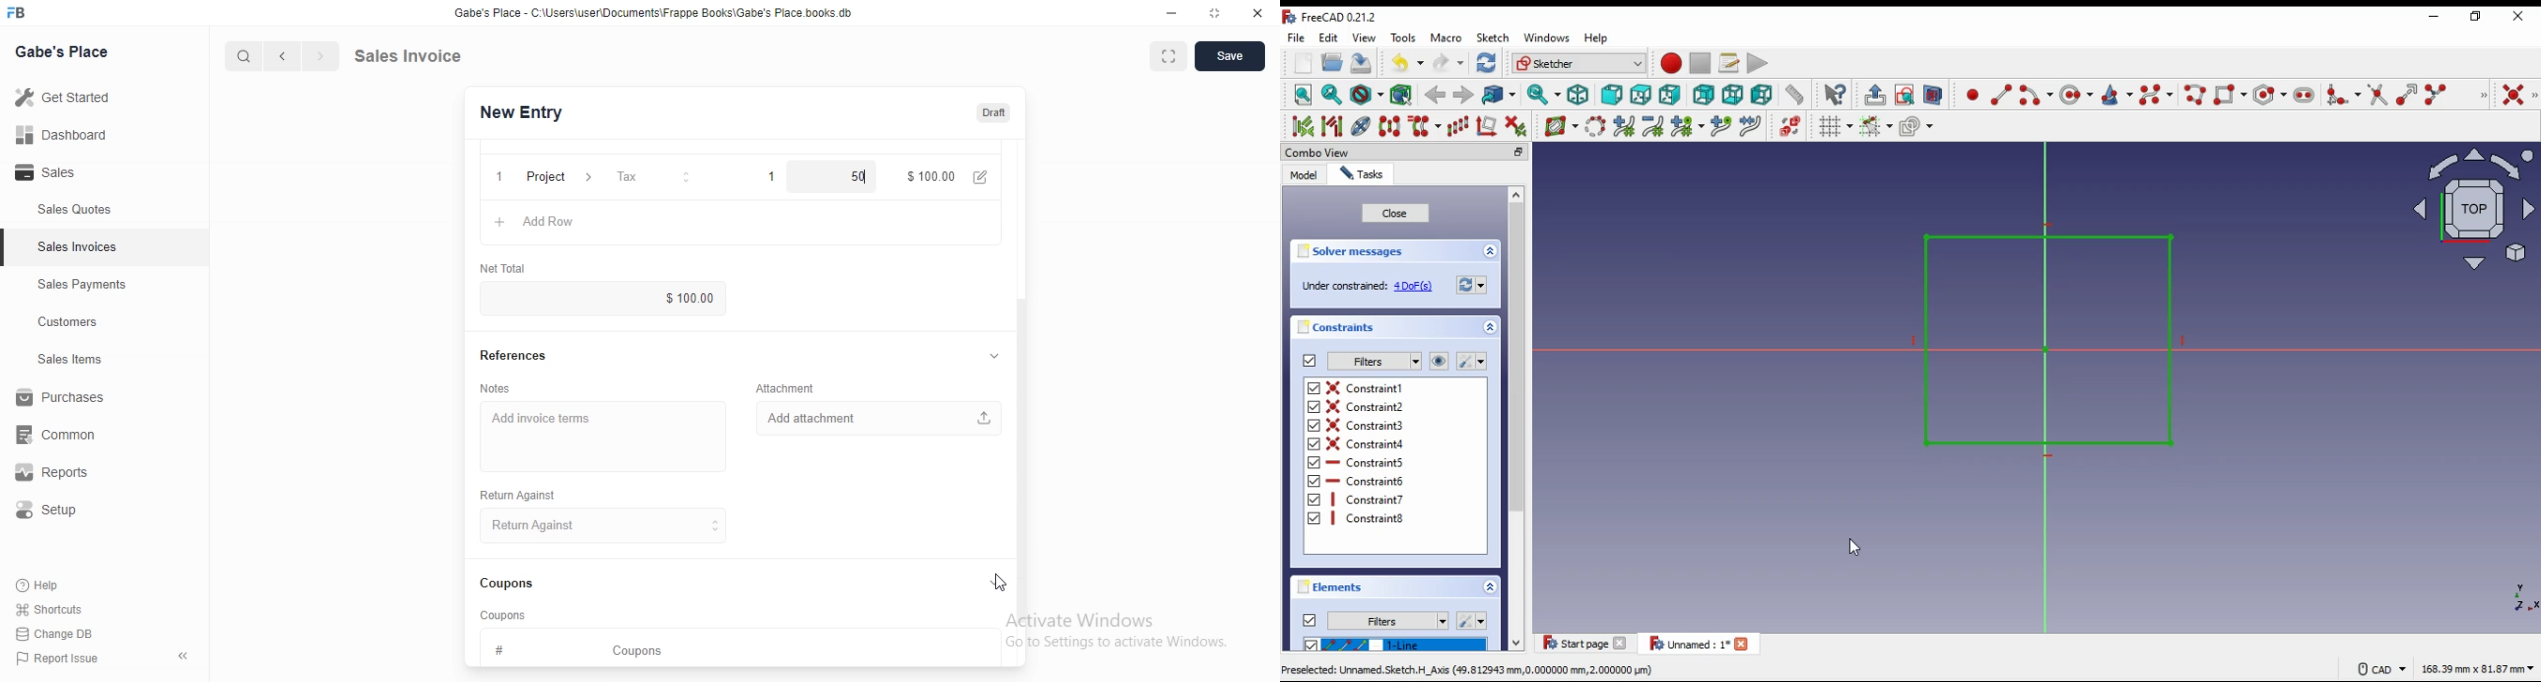 This screenshot has width=2548, height=700. What do you see at coordinates (993, 355) in the screenshot?
I see `collapse` at bounding box center [993, 355].